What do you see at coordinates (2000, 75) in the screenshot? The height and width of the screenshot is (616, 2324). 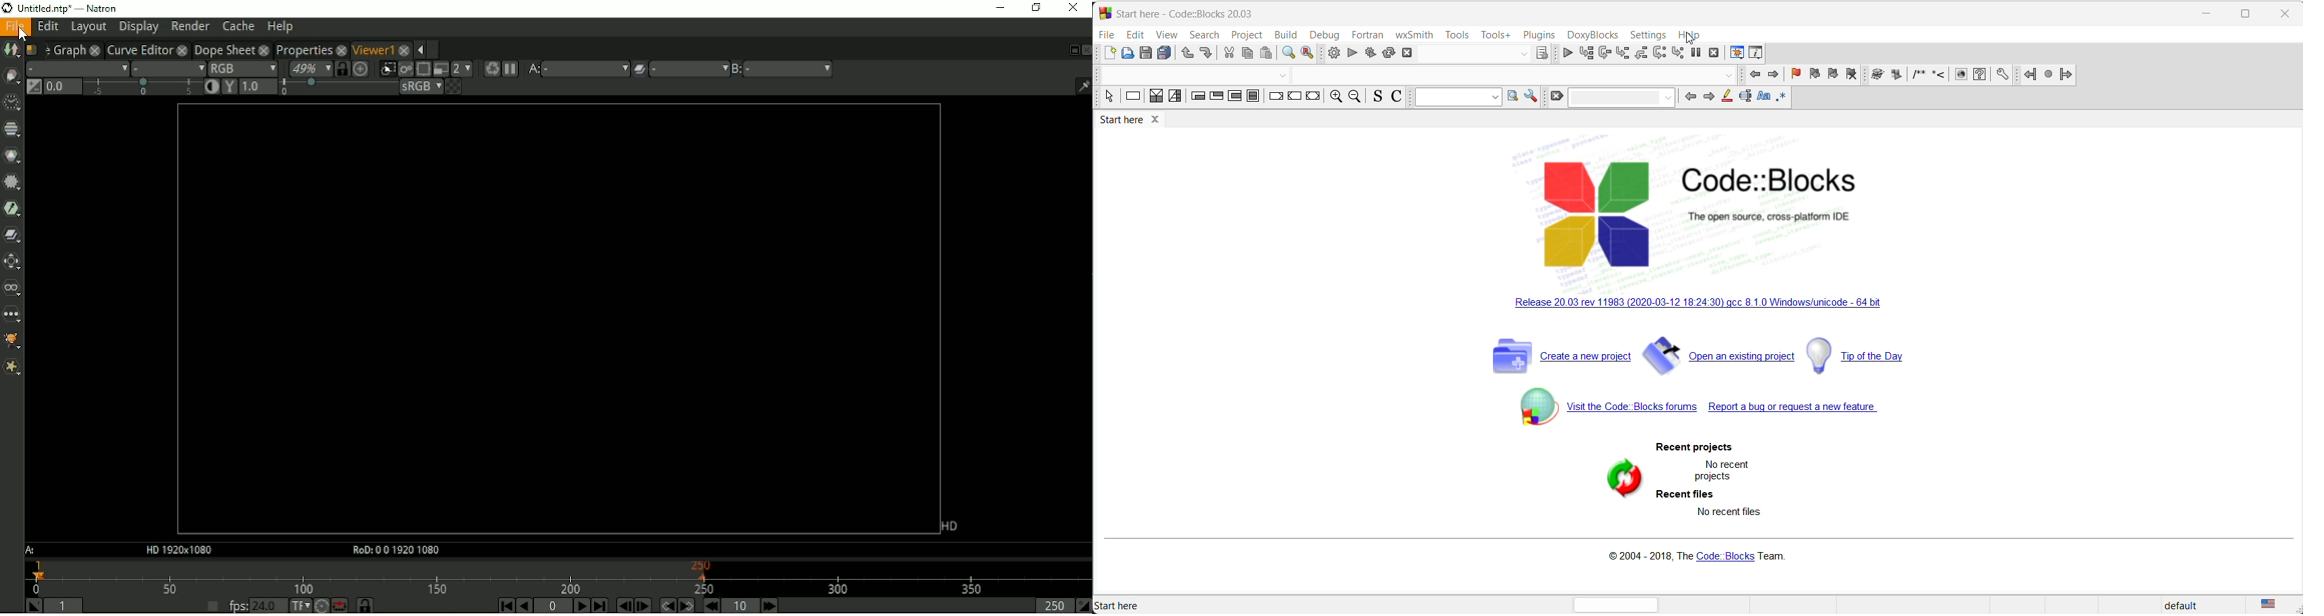 I see `settings` at bounding box center [2000, 75].